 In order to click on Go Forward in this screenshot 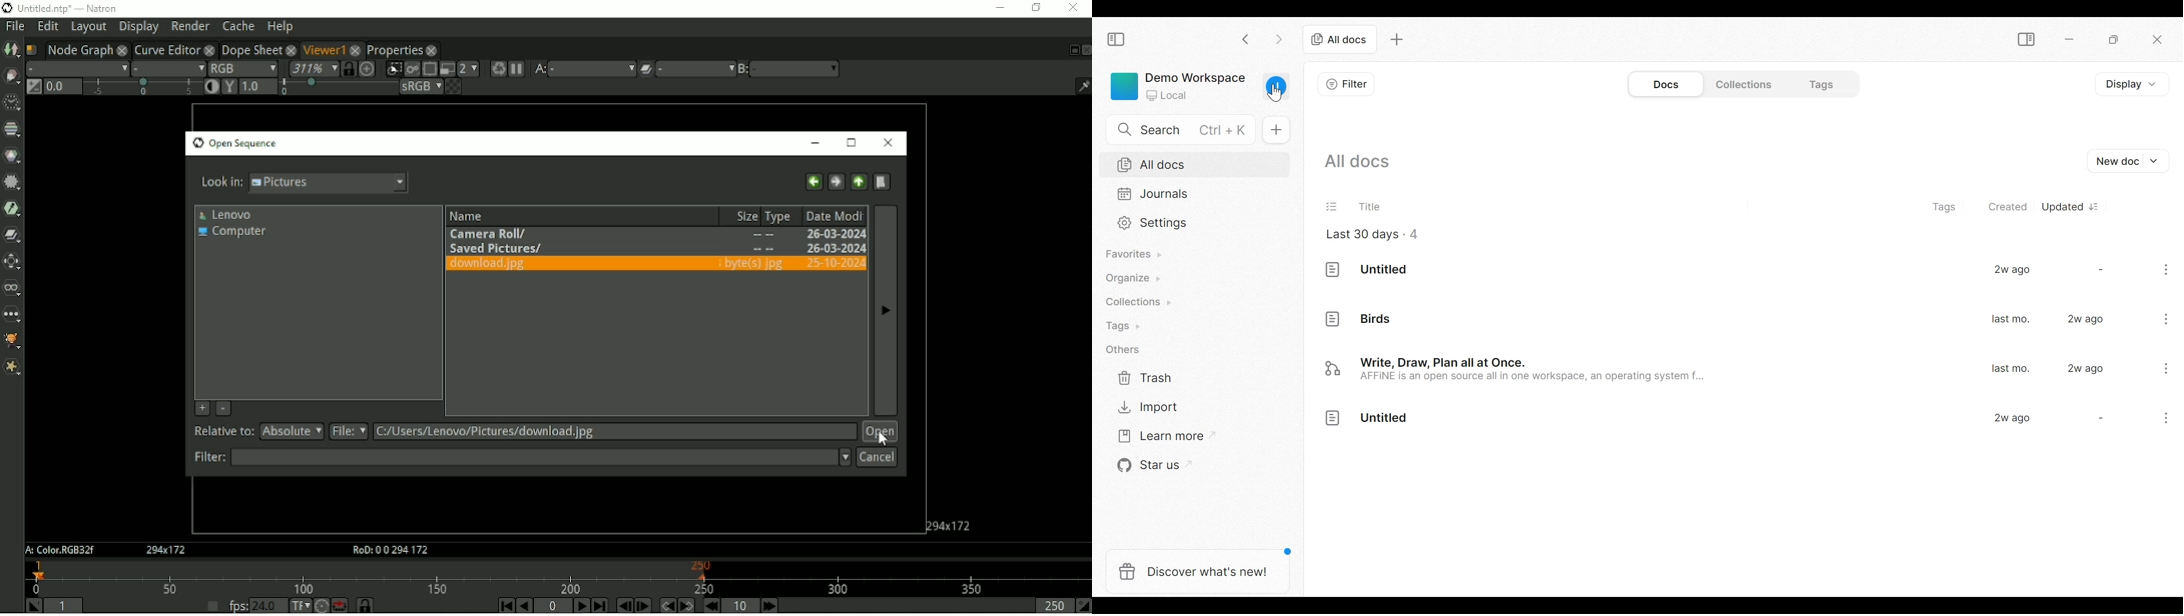, I will do `click(1277, 39)`.